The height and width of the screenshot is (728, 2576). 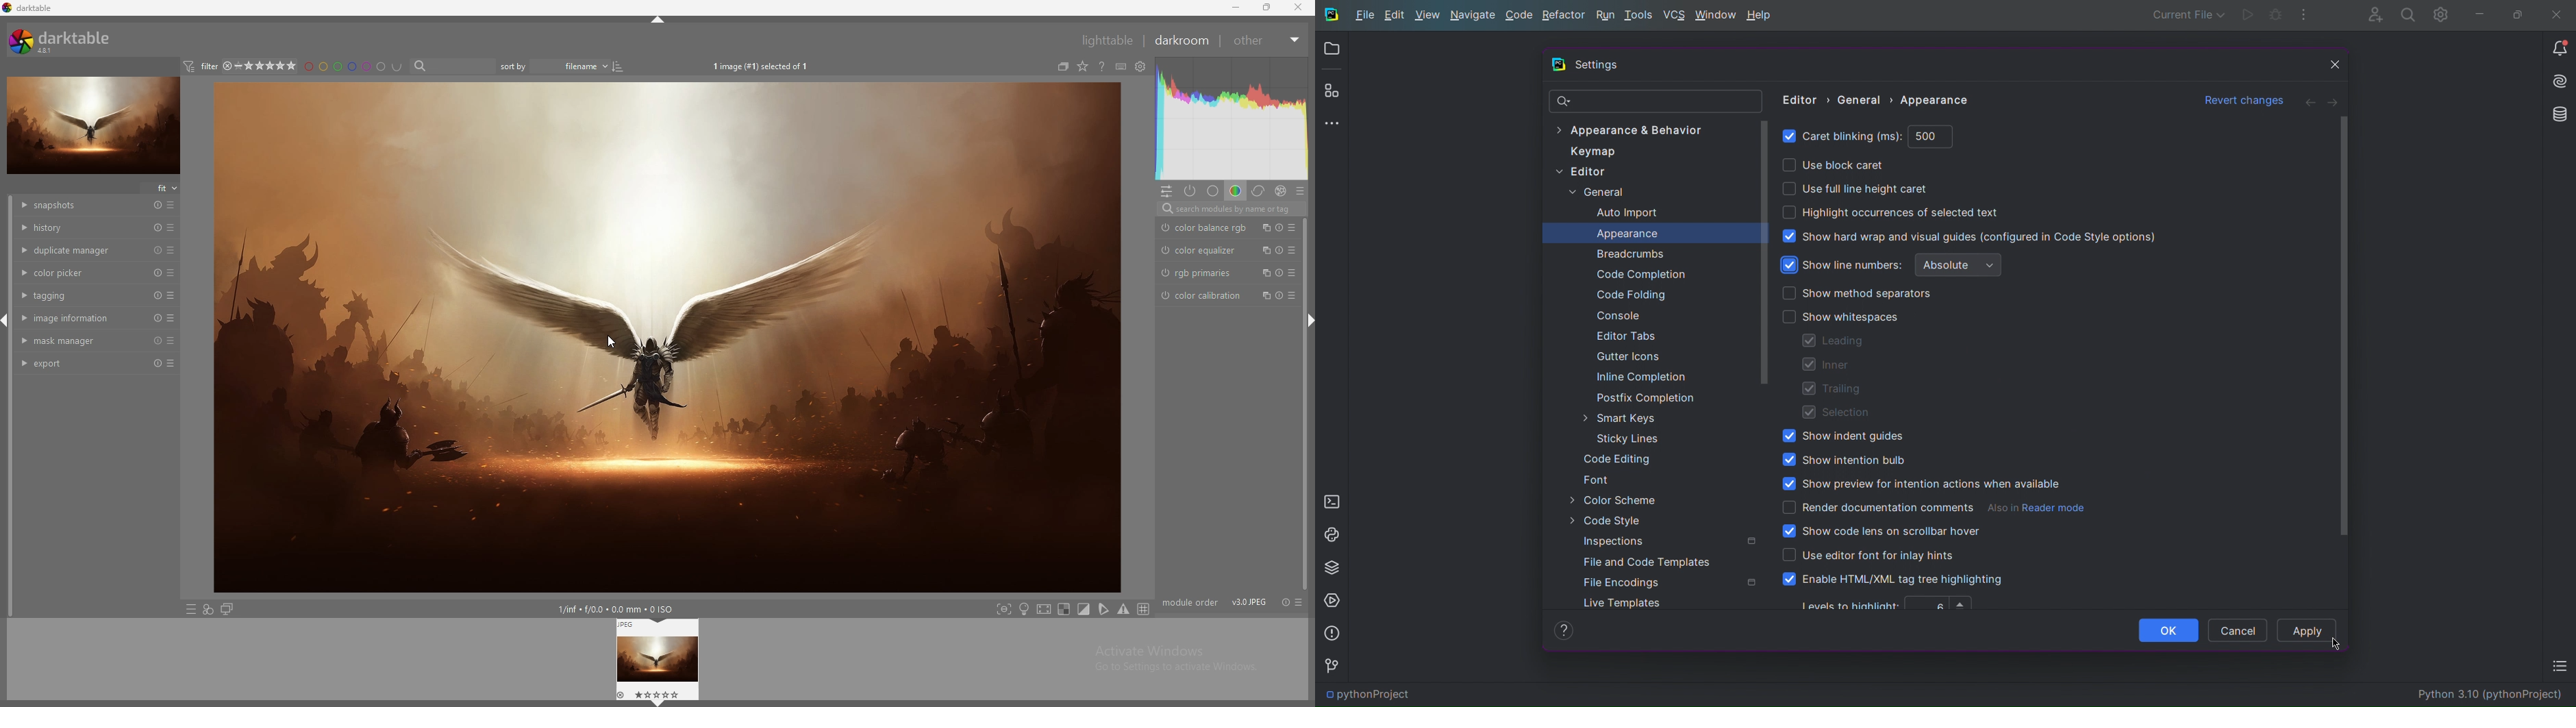 What do you see at coordinates (1845, 459) in the screenshot?
I see `Show intention bulb` at bounding box center [1845, 459].